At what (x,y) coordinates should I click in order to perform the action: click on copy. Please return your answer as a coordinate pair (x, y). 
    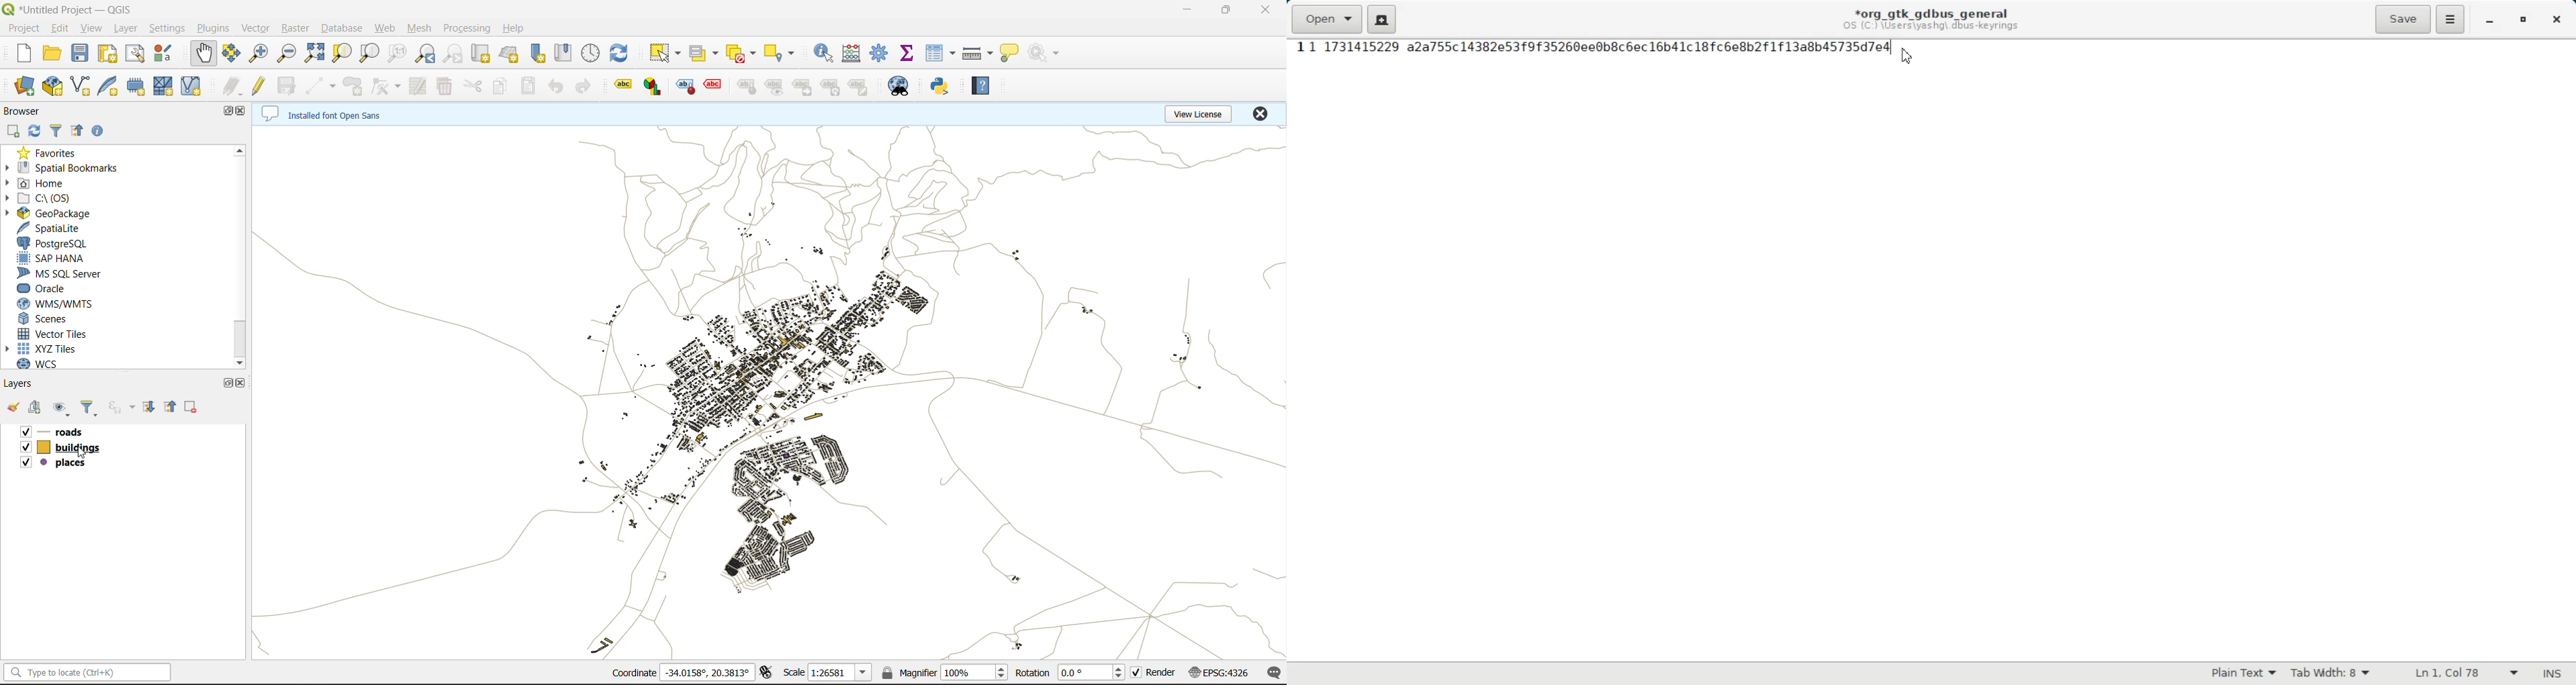
    Looking at the image, I should click on (501, 88).